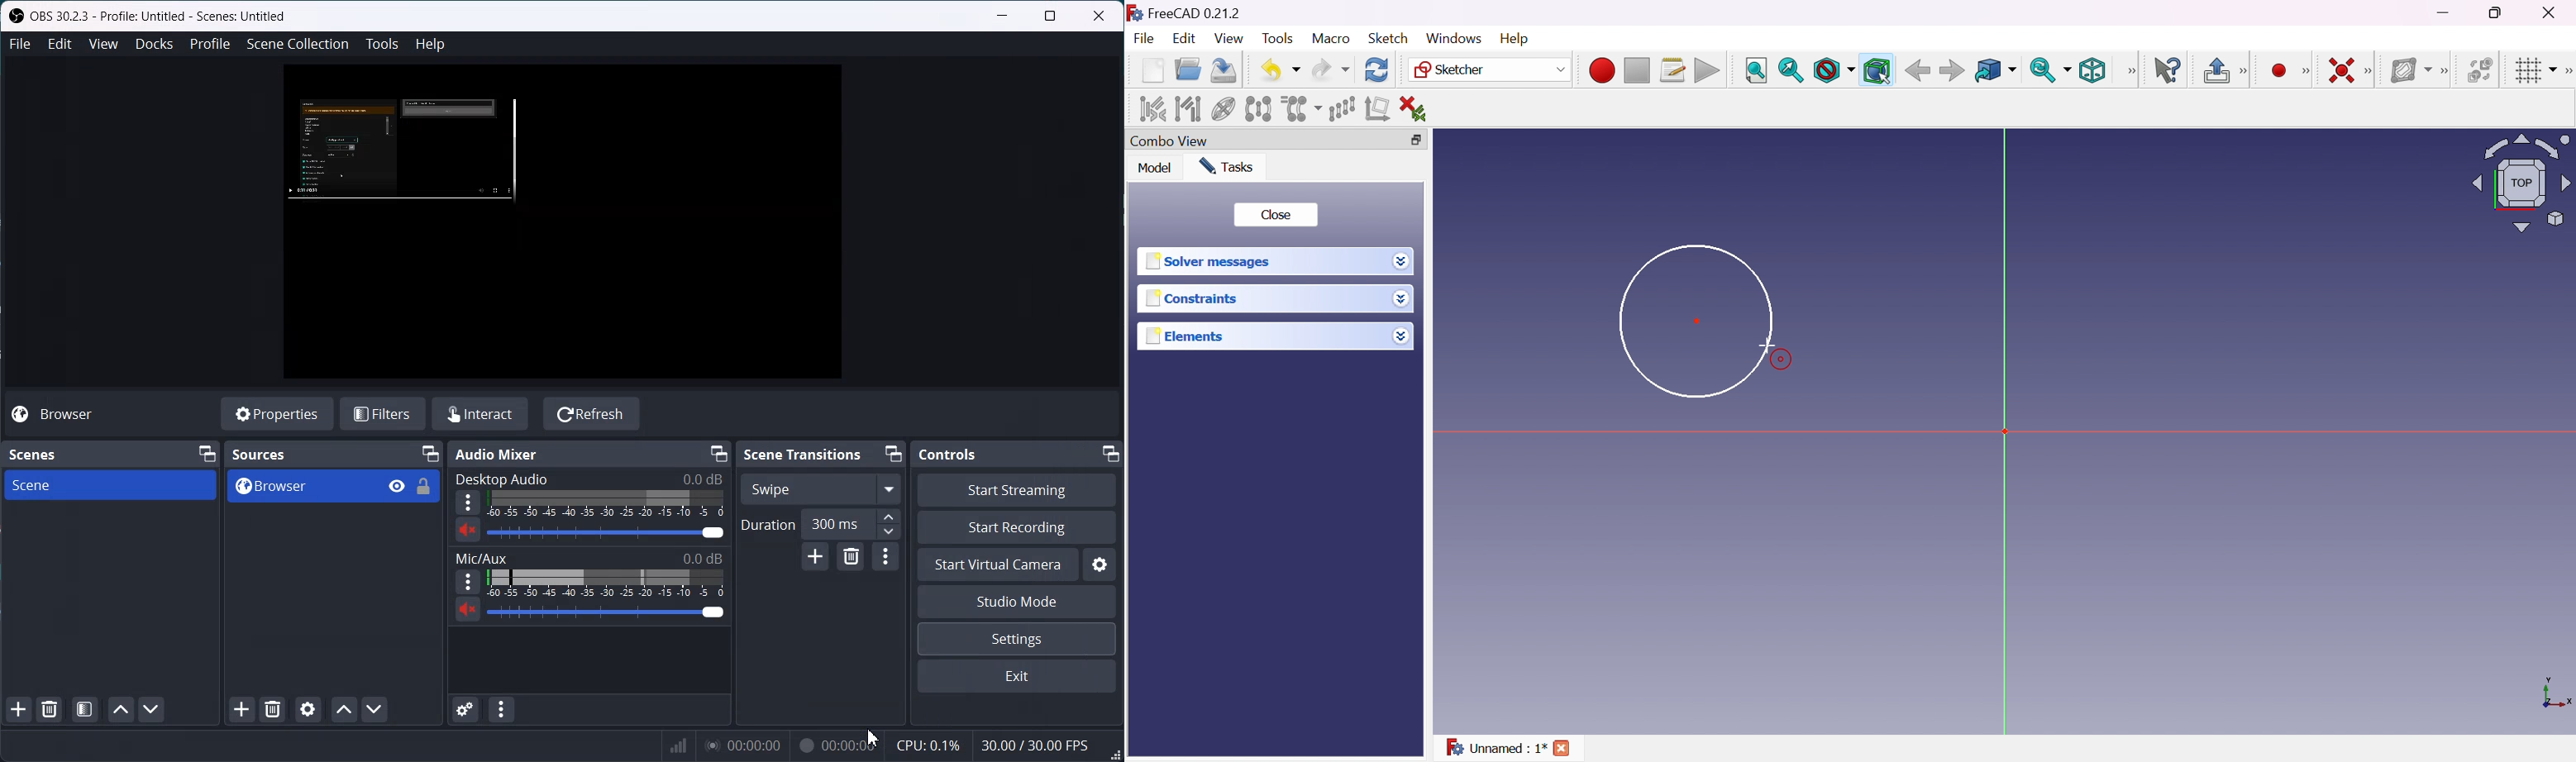 The image size is (2576, 784). Describe the element at coordinates (1227, 166) in the screenshot. I see `Tasks` at that location.